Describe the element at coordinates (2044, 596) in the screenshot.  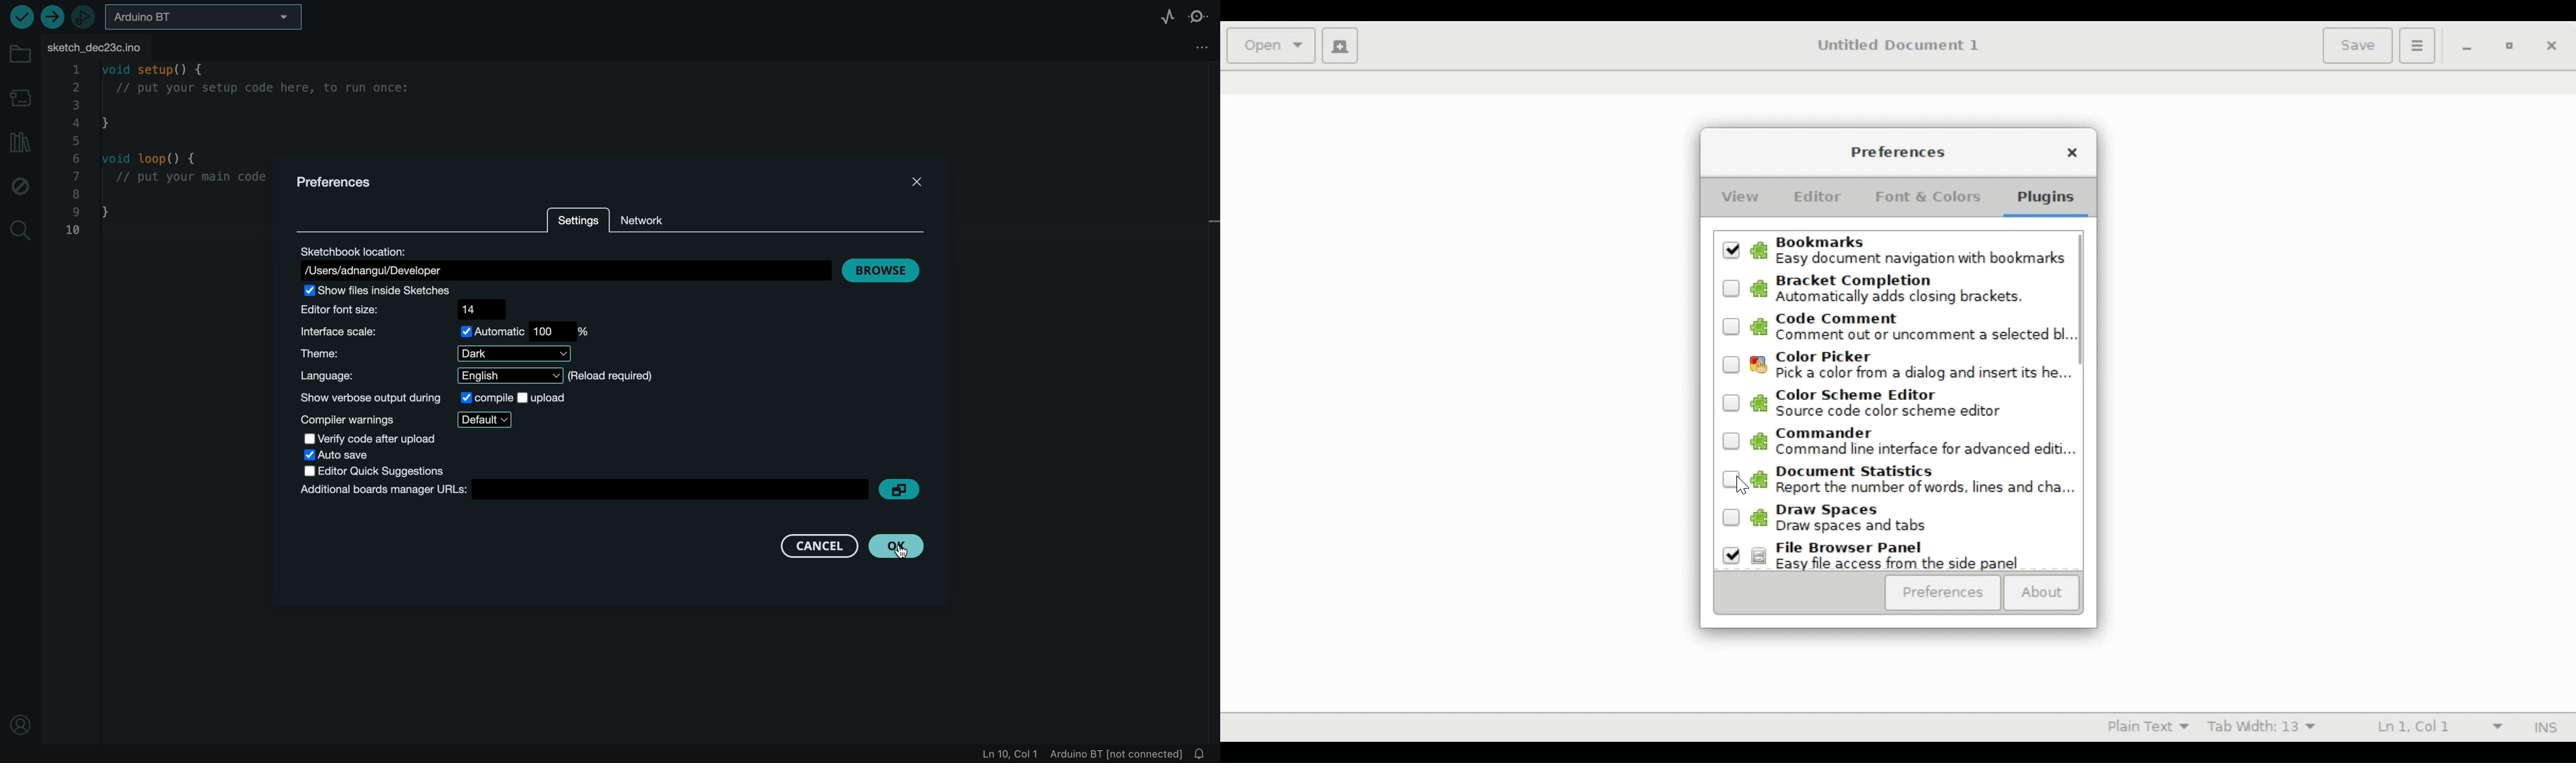
I see `About` at that location.